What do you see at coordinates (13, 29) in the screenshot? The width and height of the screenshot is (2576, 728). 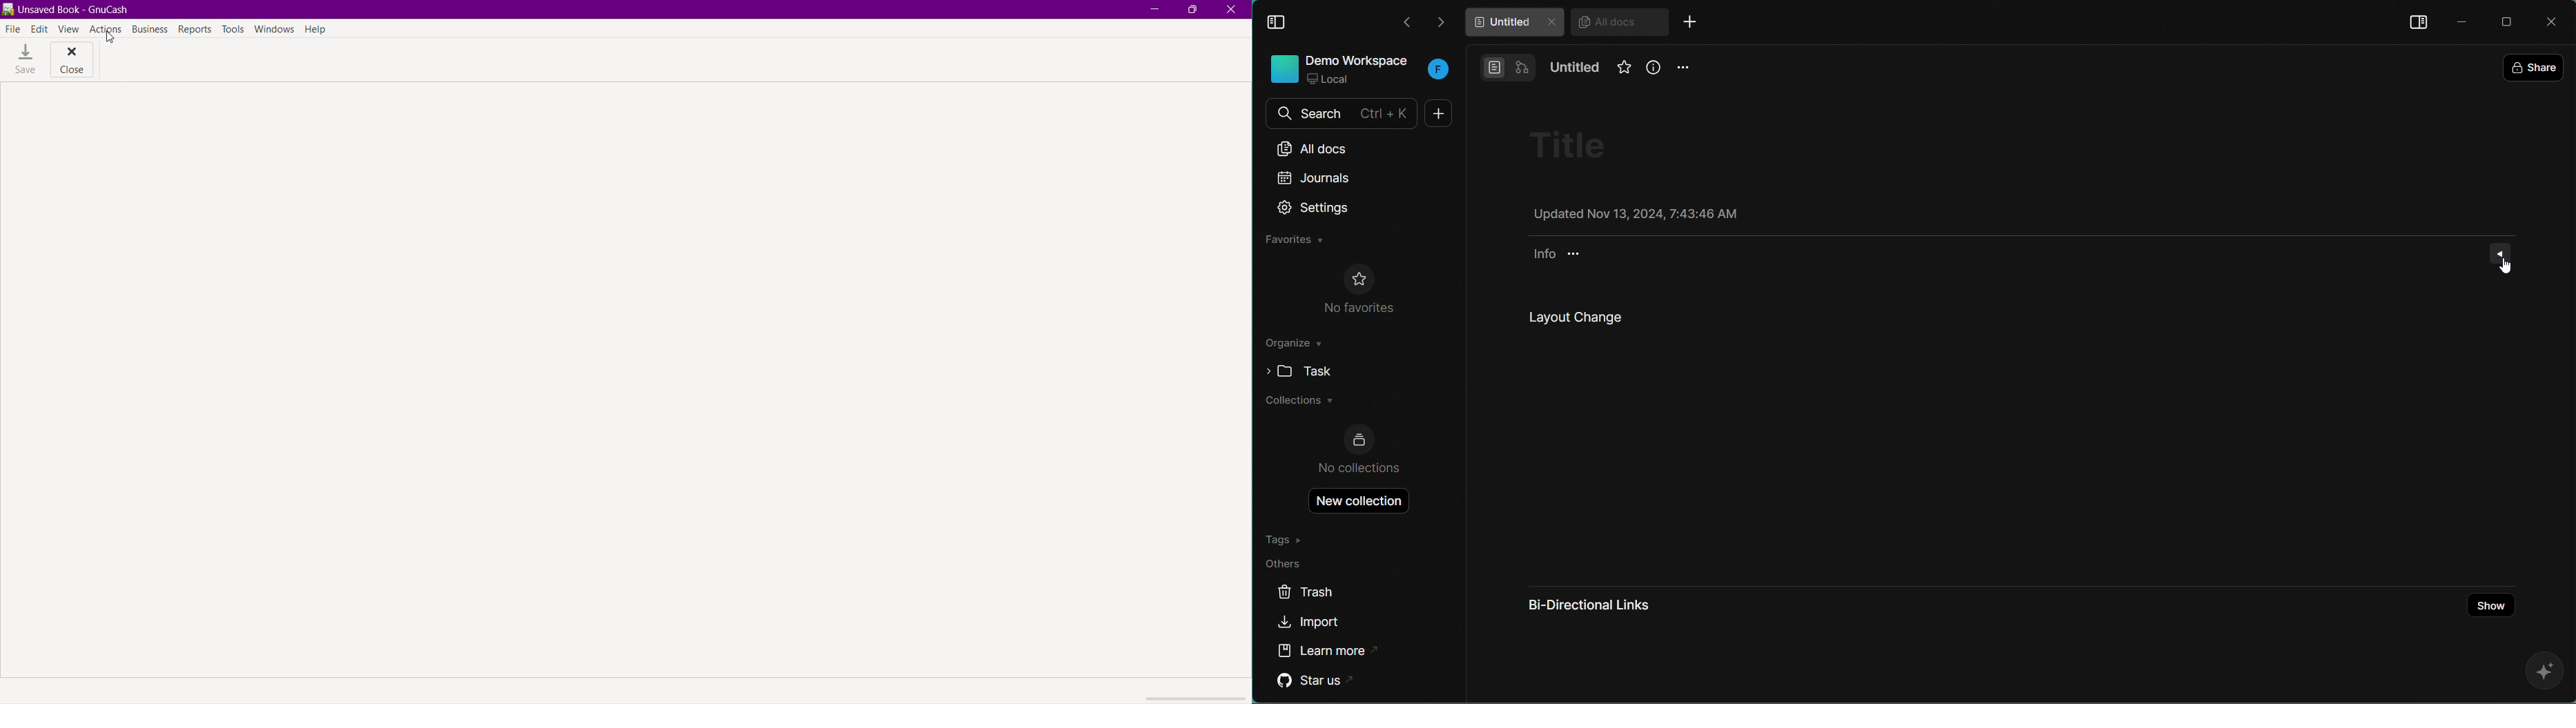 I see `File` at bounding box center [13, 29].